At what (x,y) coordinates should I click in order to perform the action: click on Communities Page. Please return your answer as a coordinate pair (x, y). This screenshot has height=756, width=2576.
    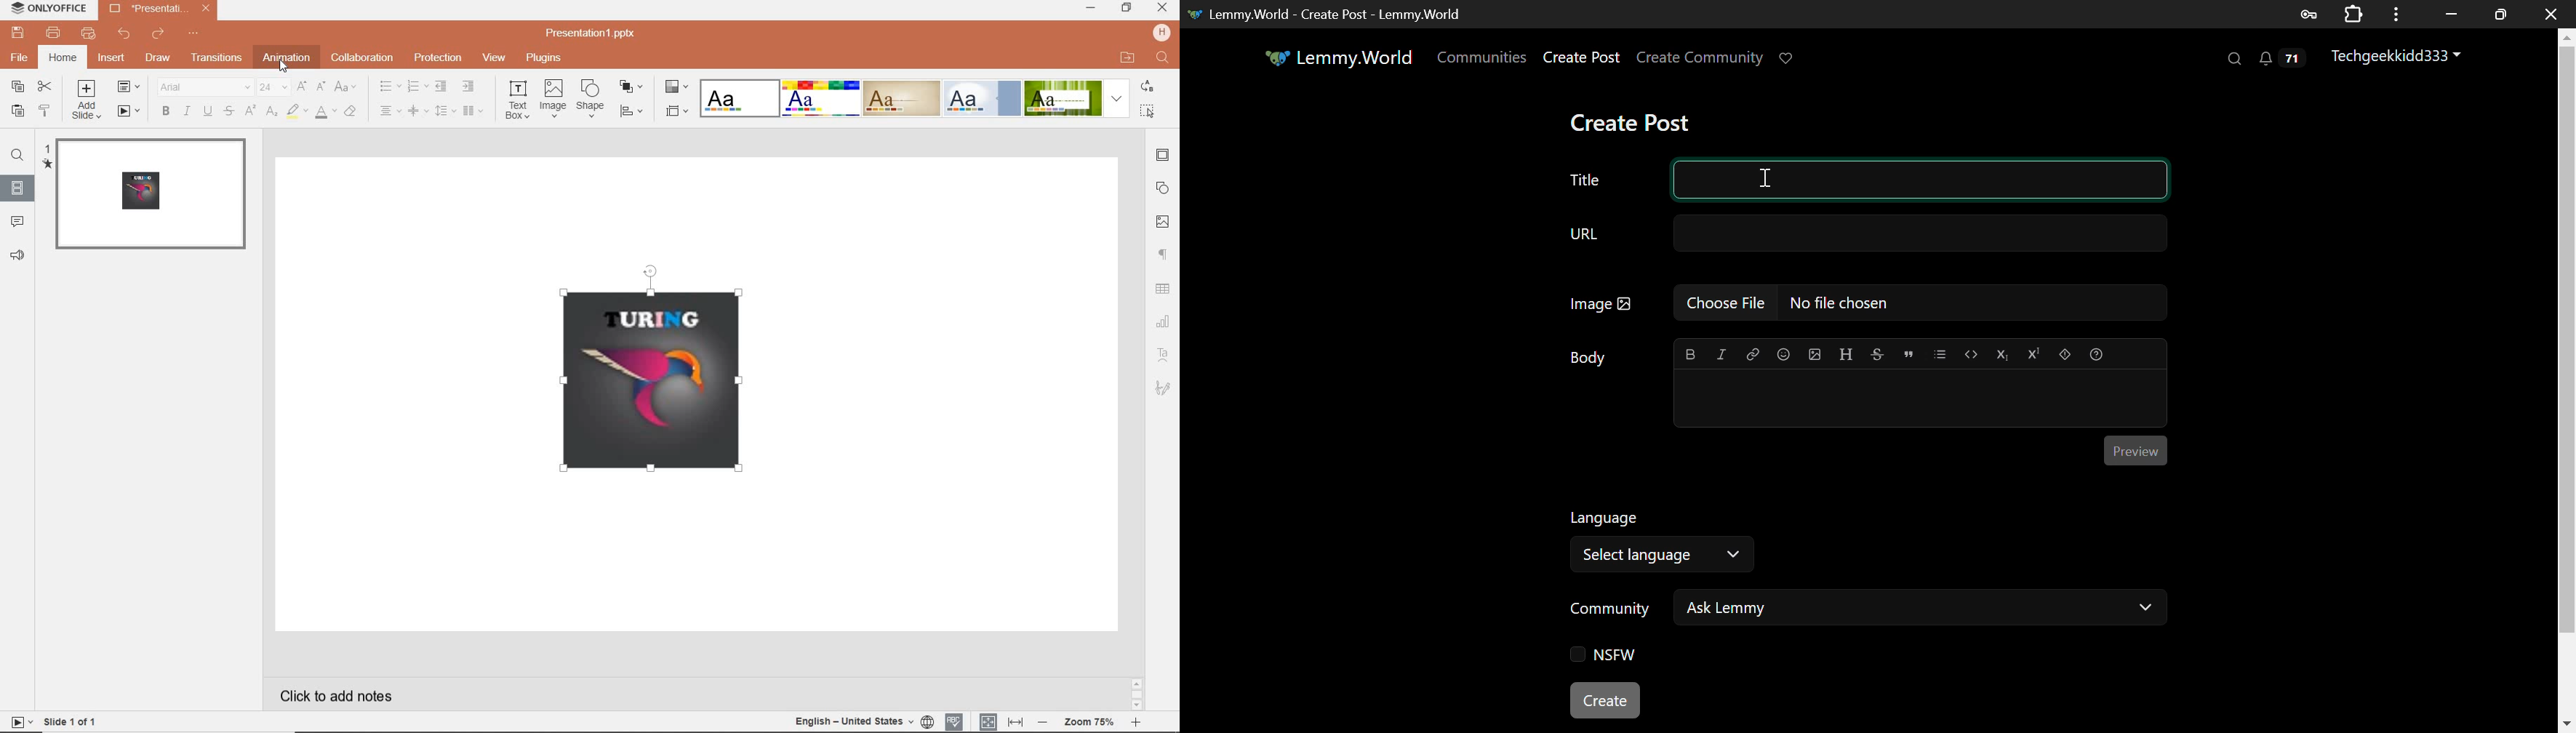
    Looking at the image, I should click on (1484, 58).